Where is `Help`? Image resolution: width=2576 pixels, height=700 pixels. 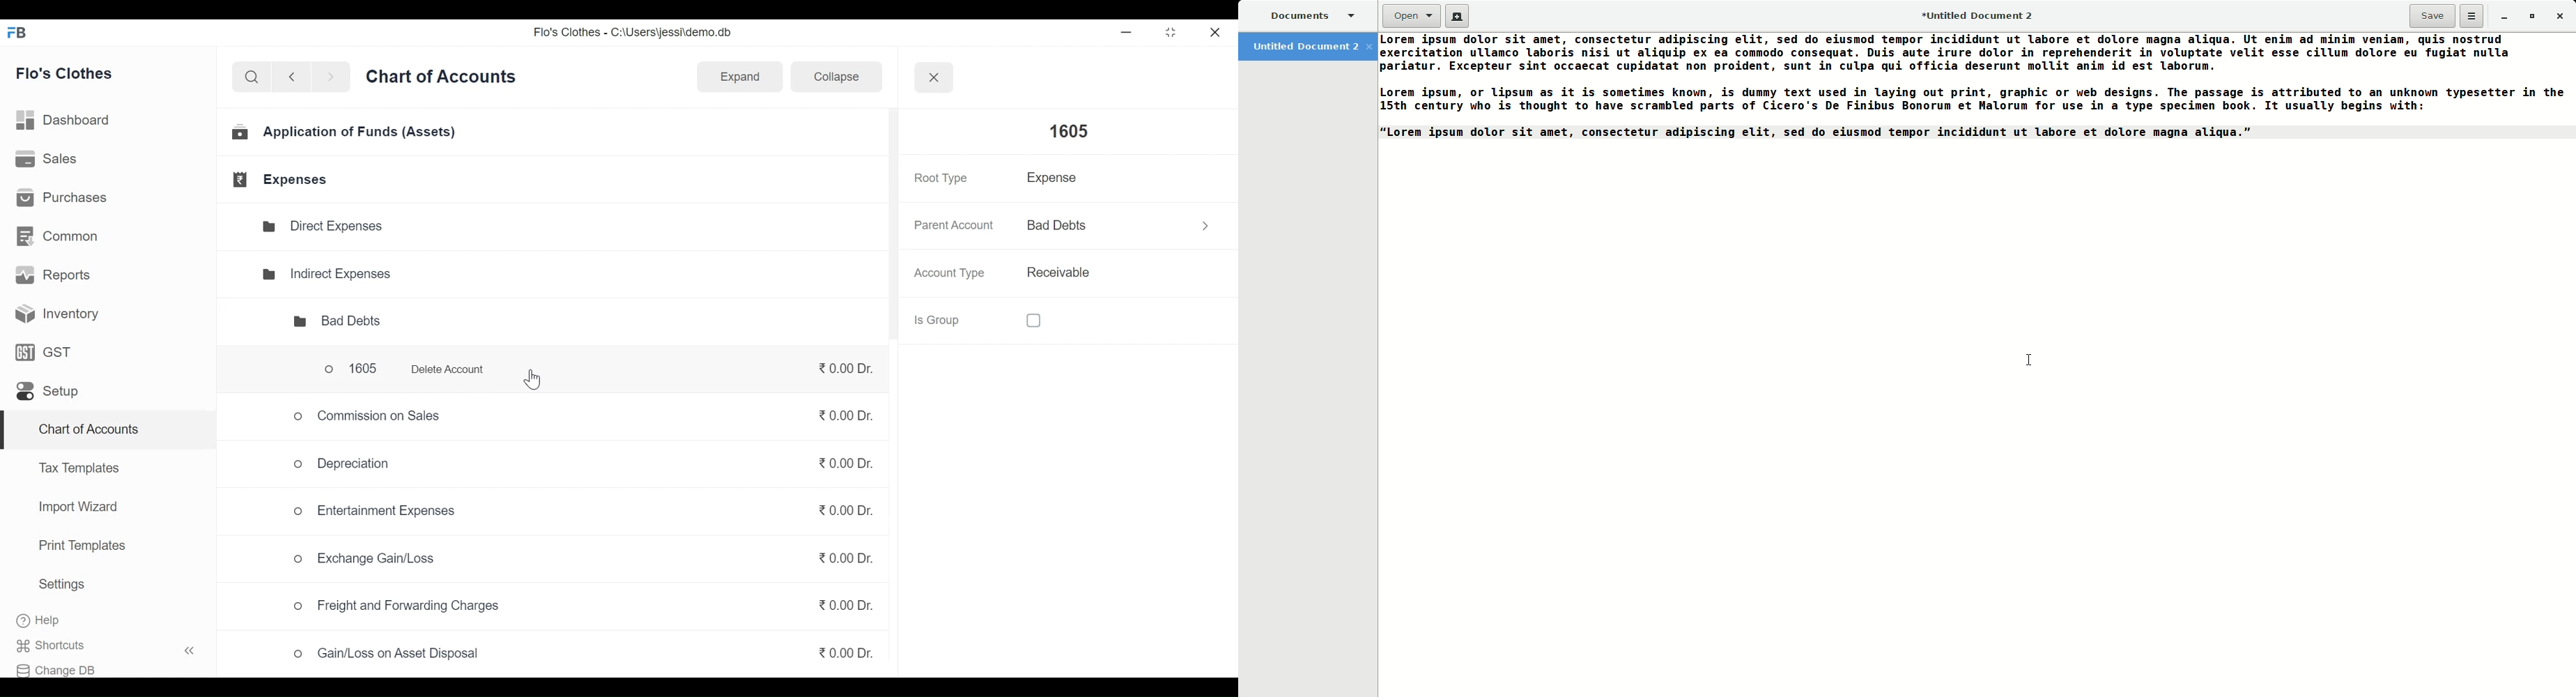
Help is located at coordinates (52, 621).